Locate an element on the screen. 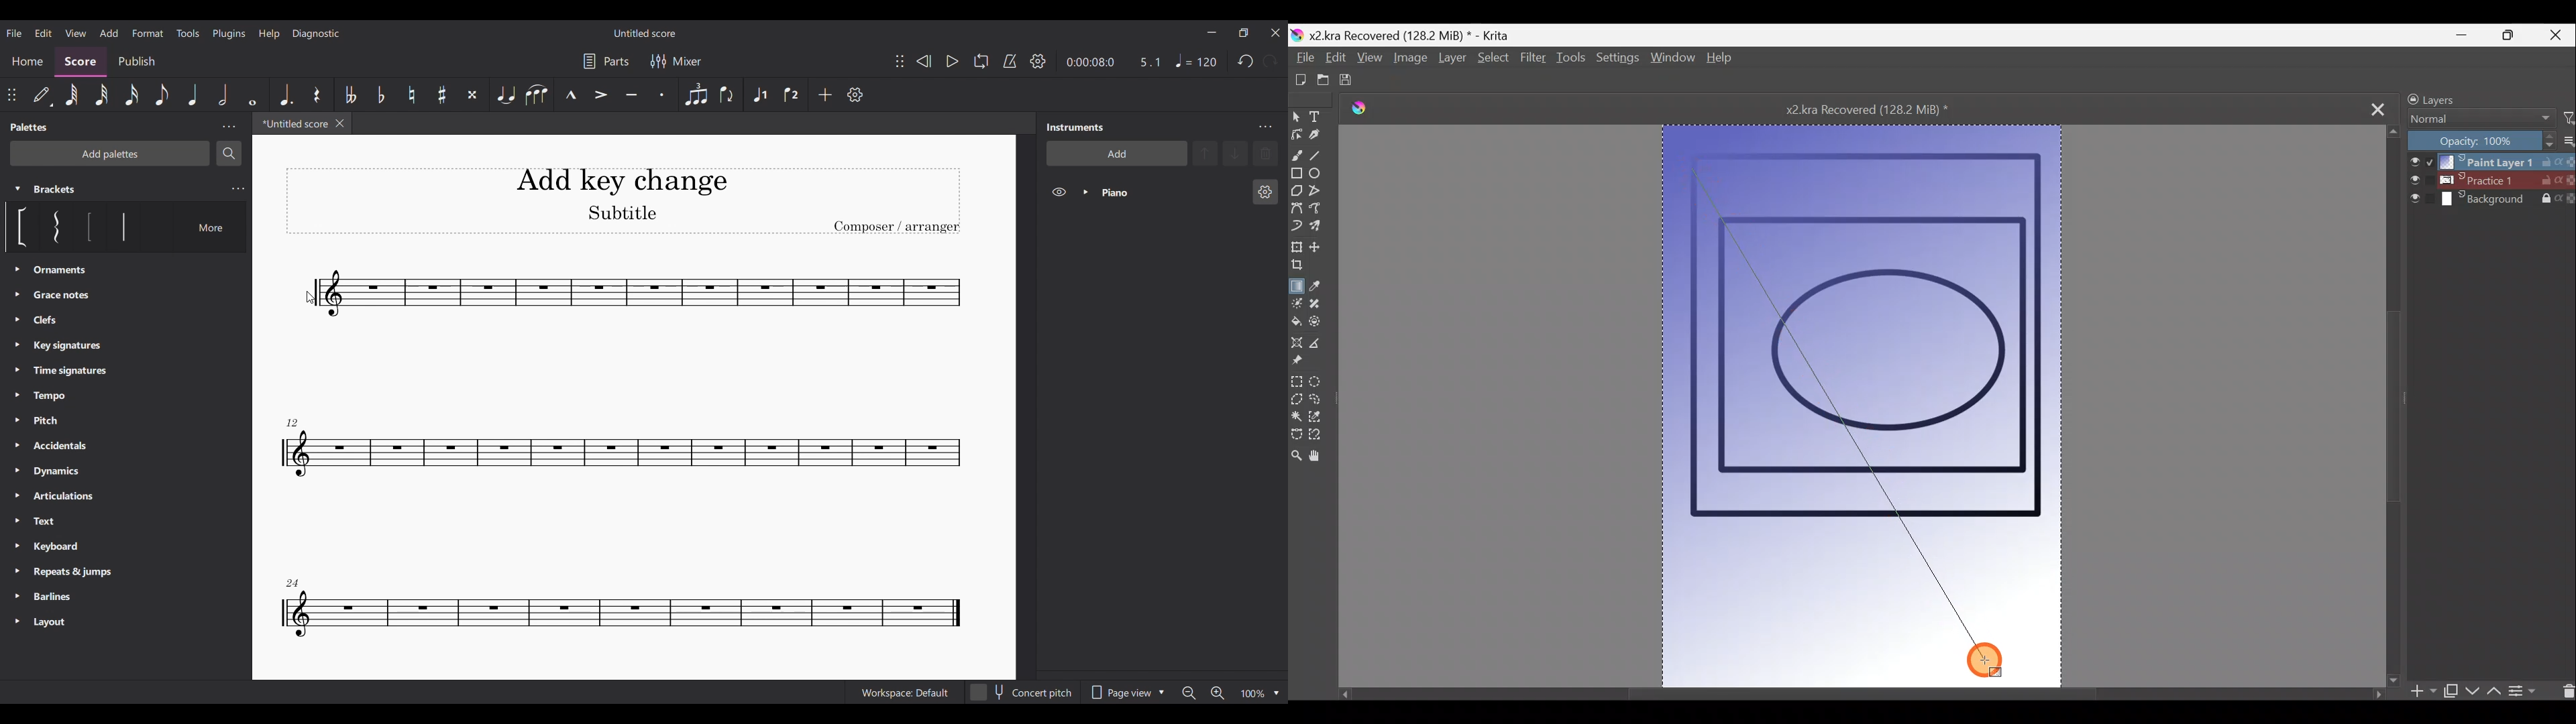 The height and width of the screenshot is (728, 2576). Canvas is located at coordinates (1862, 401).